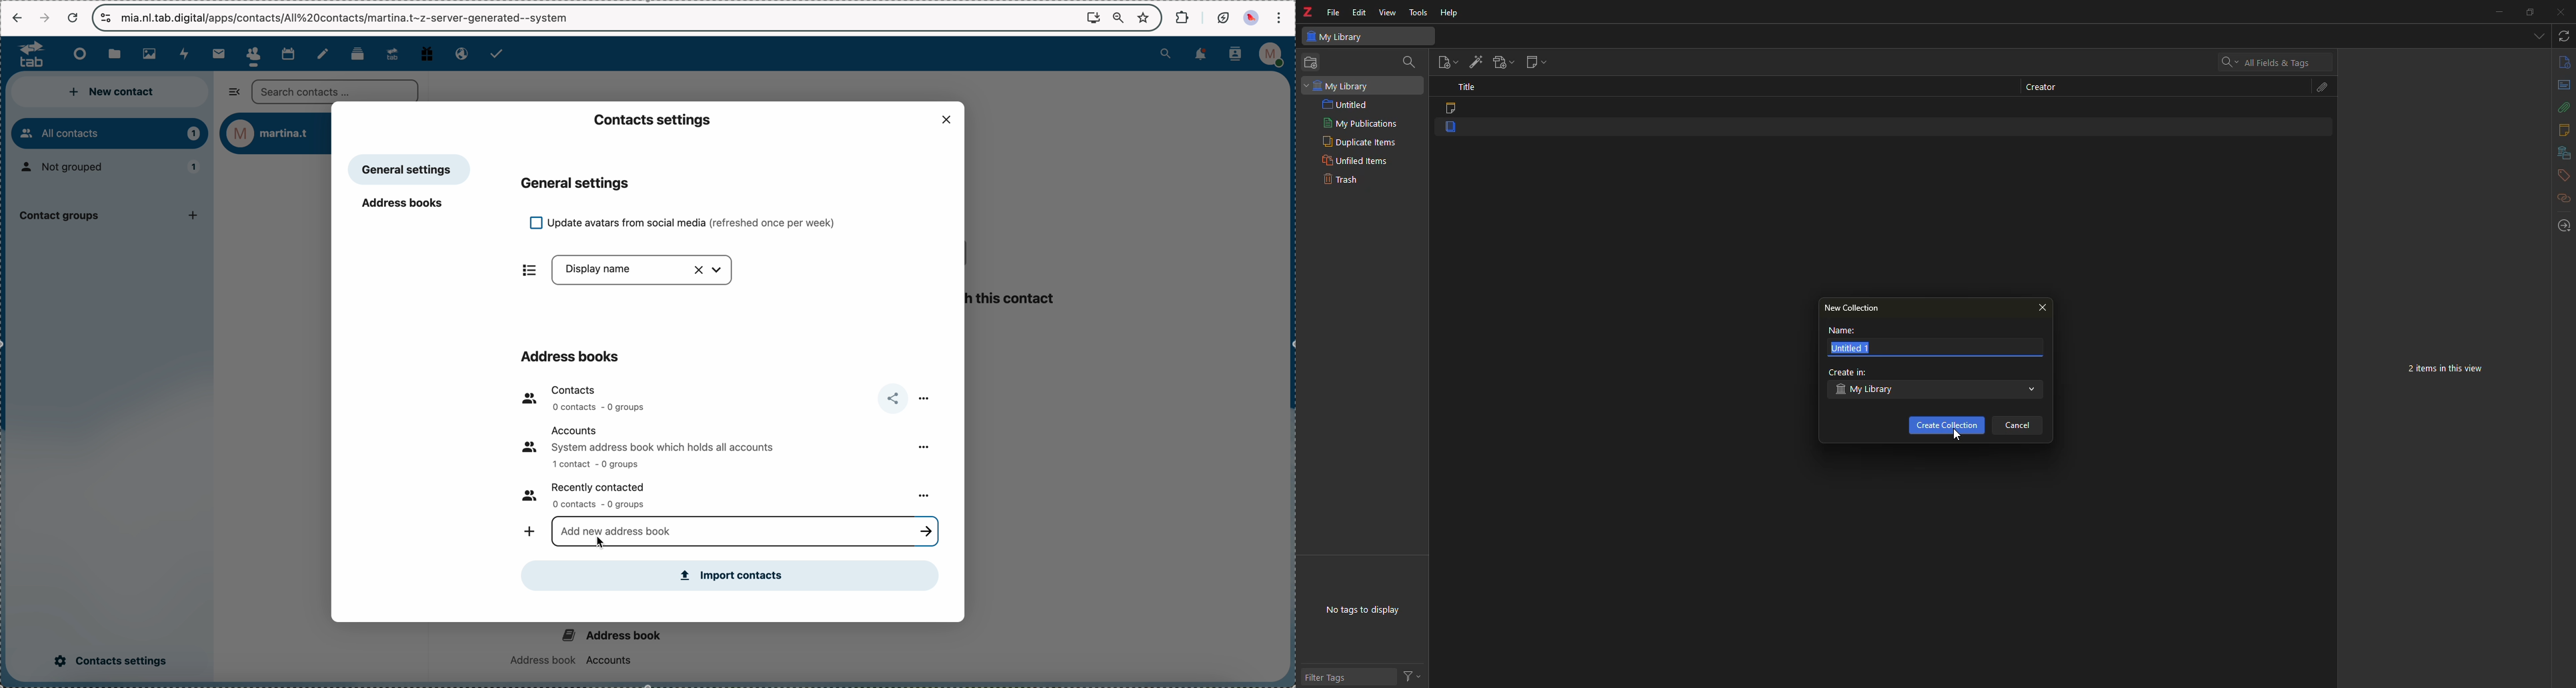 The height and width of the screenshot is (700, 2576). What do you see at coordinates (501, 55) in the screenshot?
I see `tasks` at bounding box center [501, 55].